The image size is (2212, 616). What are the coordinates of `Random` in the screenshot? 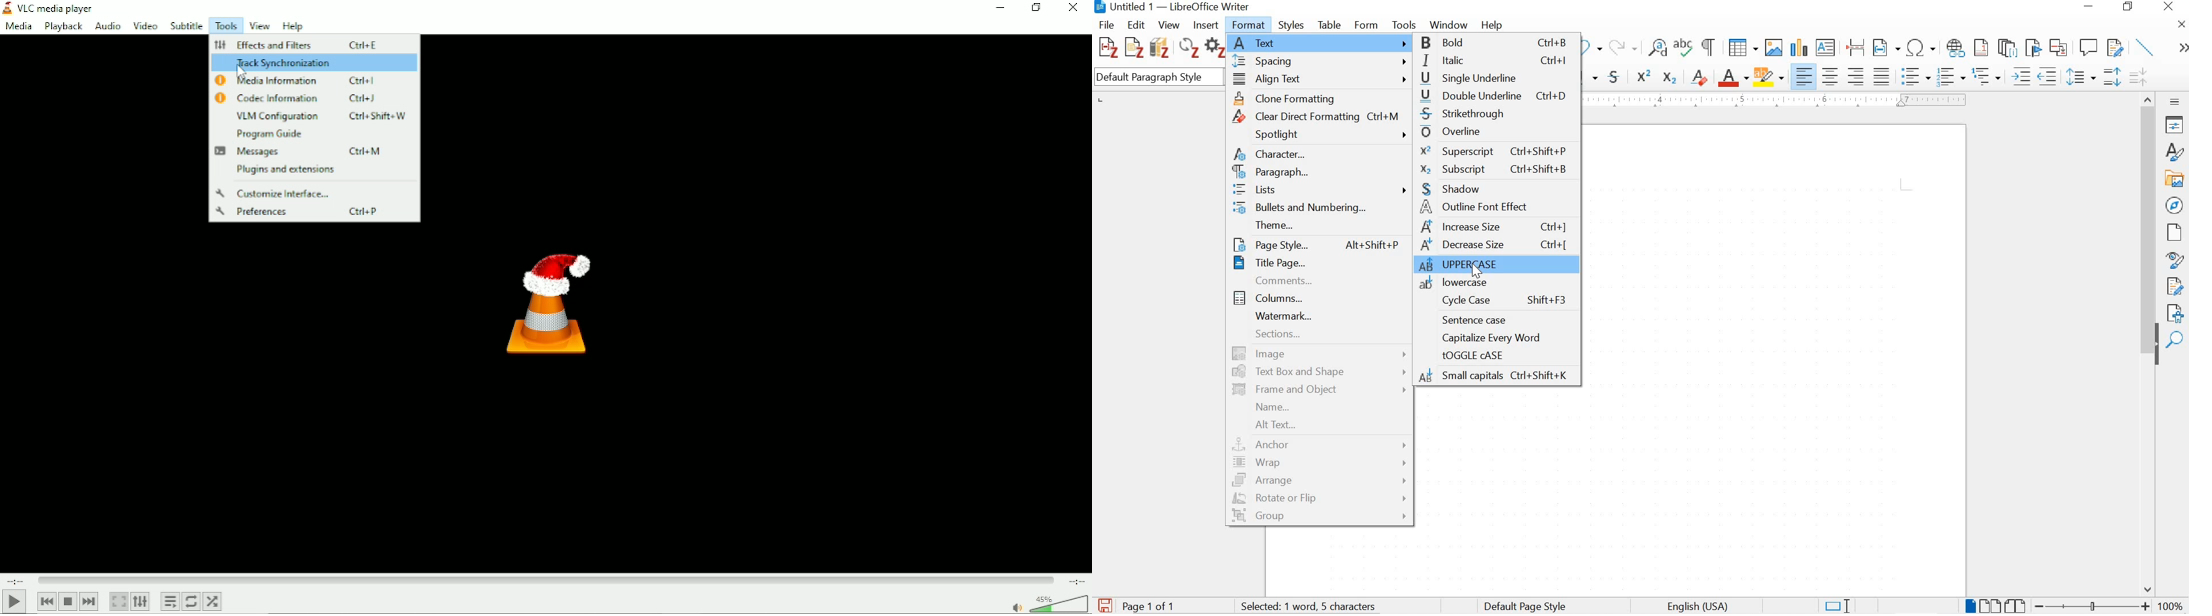 It's located at (213, 603).